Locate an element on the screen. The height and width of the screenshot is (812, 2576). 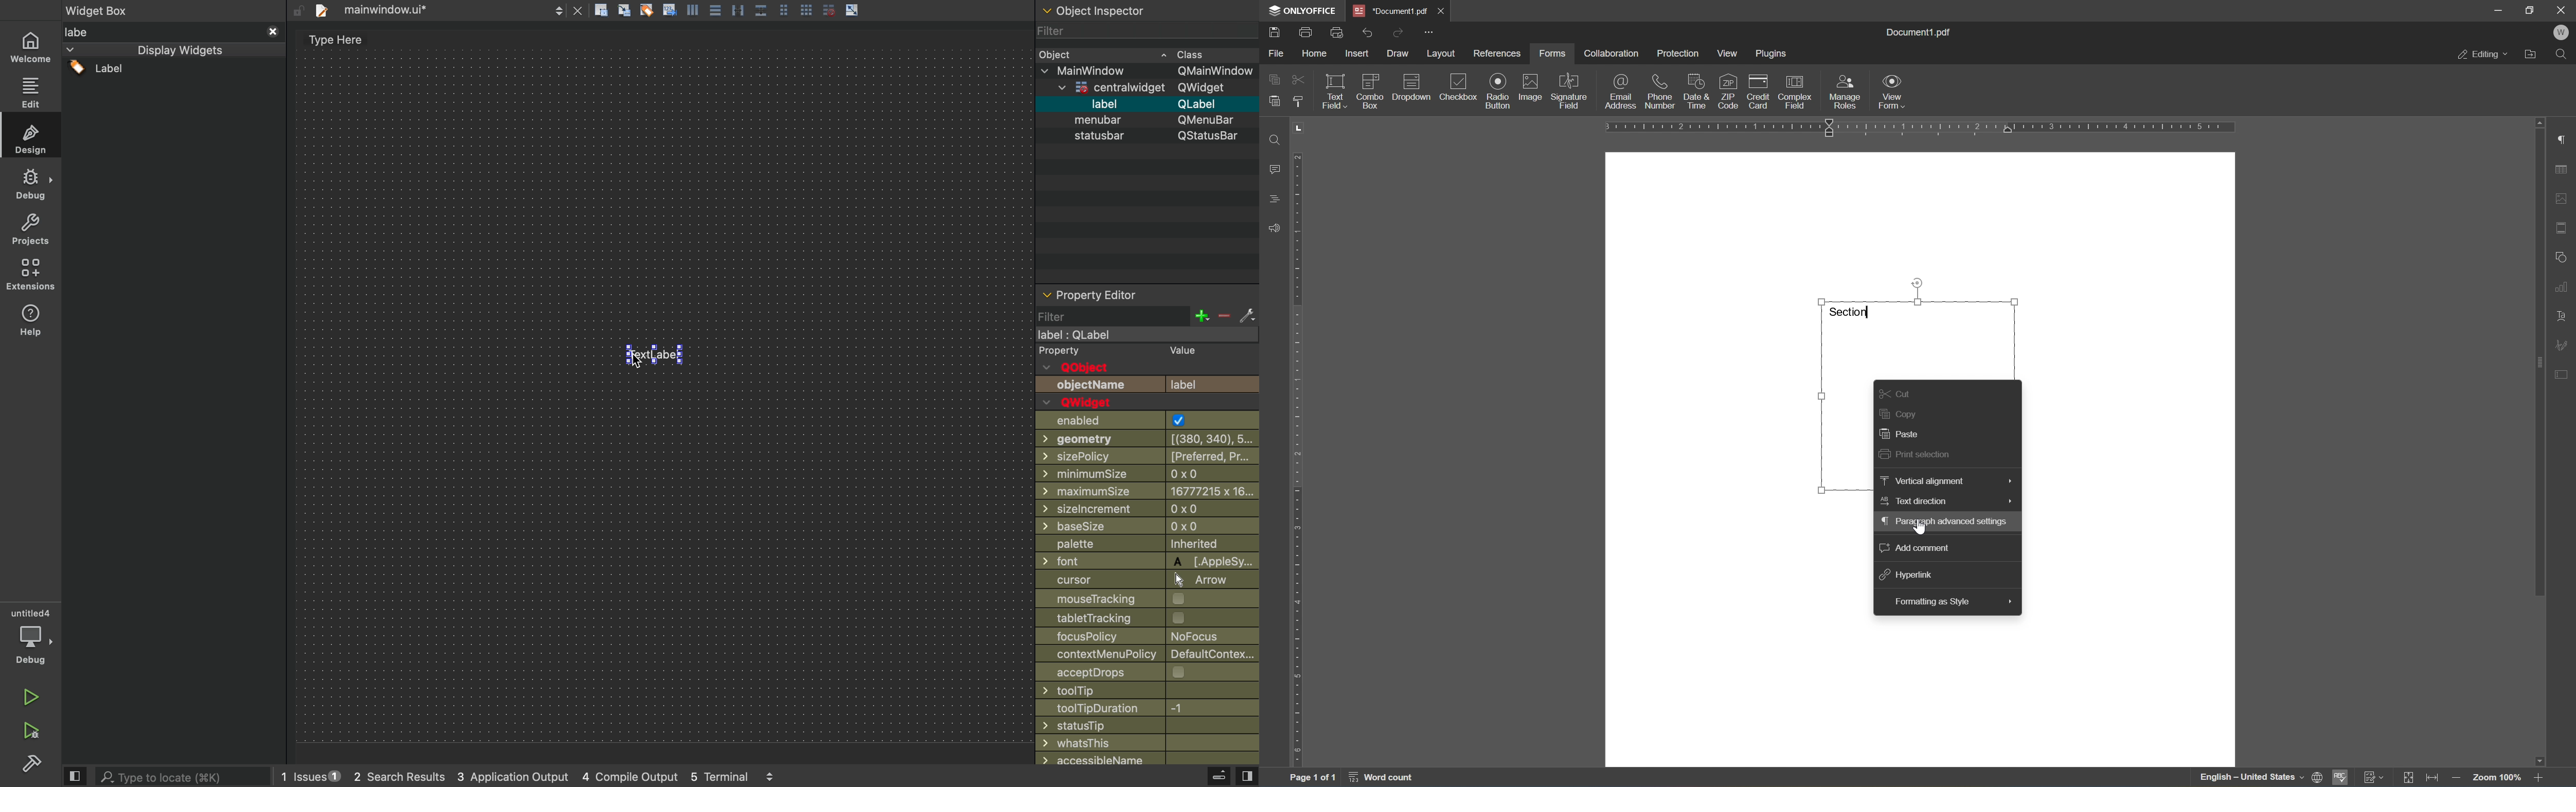
Open file location is located at coordinates (2533, 55).